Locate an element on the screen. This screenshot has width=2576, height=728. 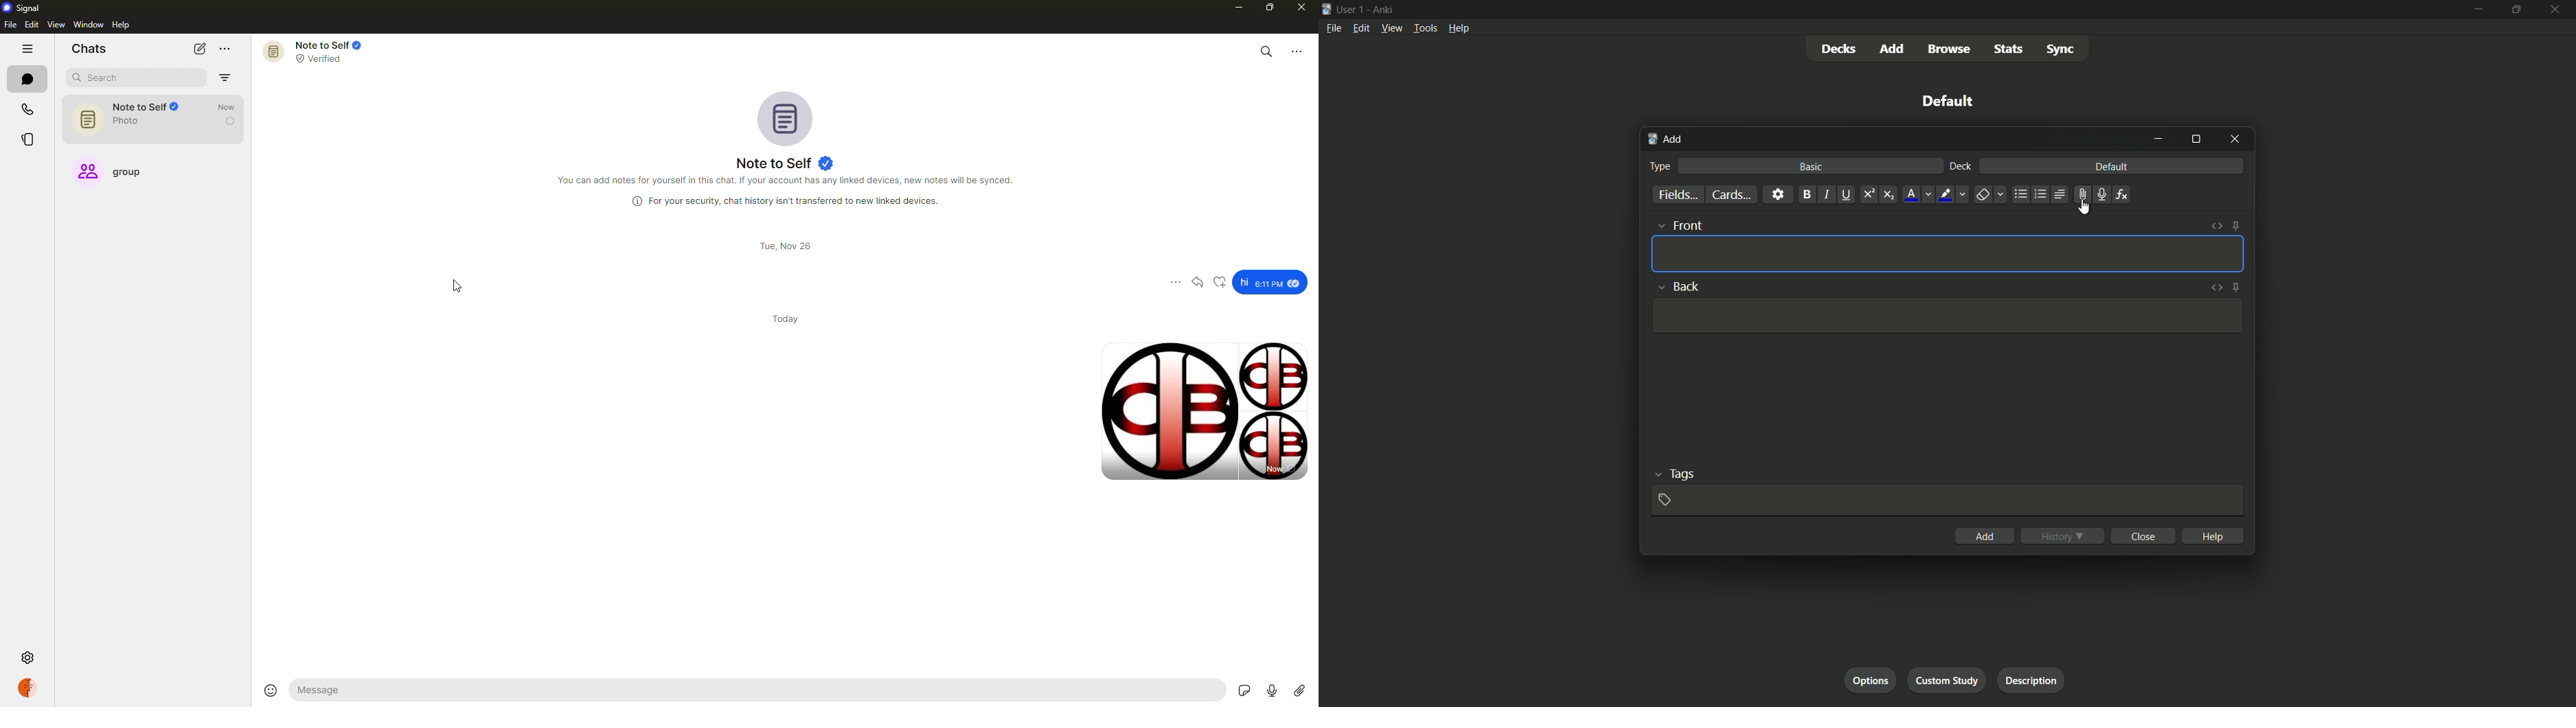
supercript is located at coordinates (1870, 194).